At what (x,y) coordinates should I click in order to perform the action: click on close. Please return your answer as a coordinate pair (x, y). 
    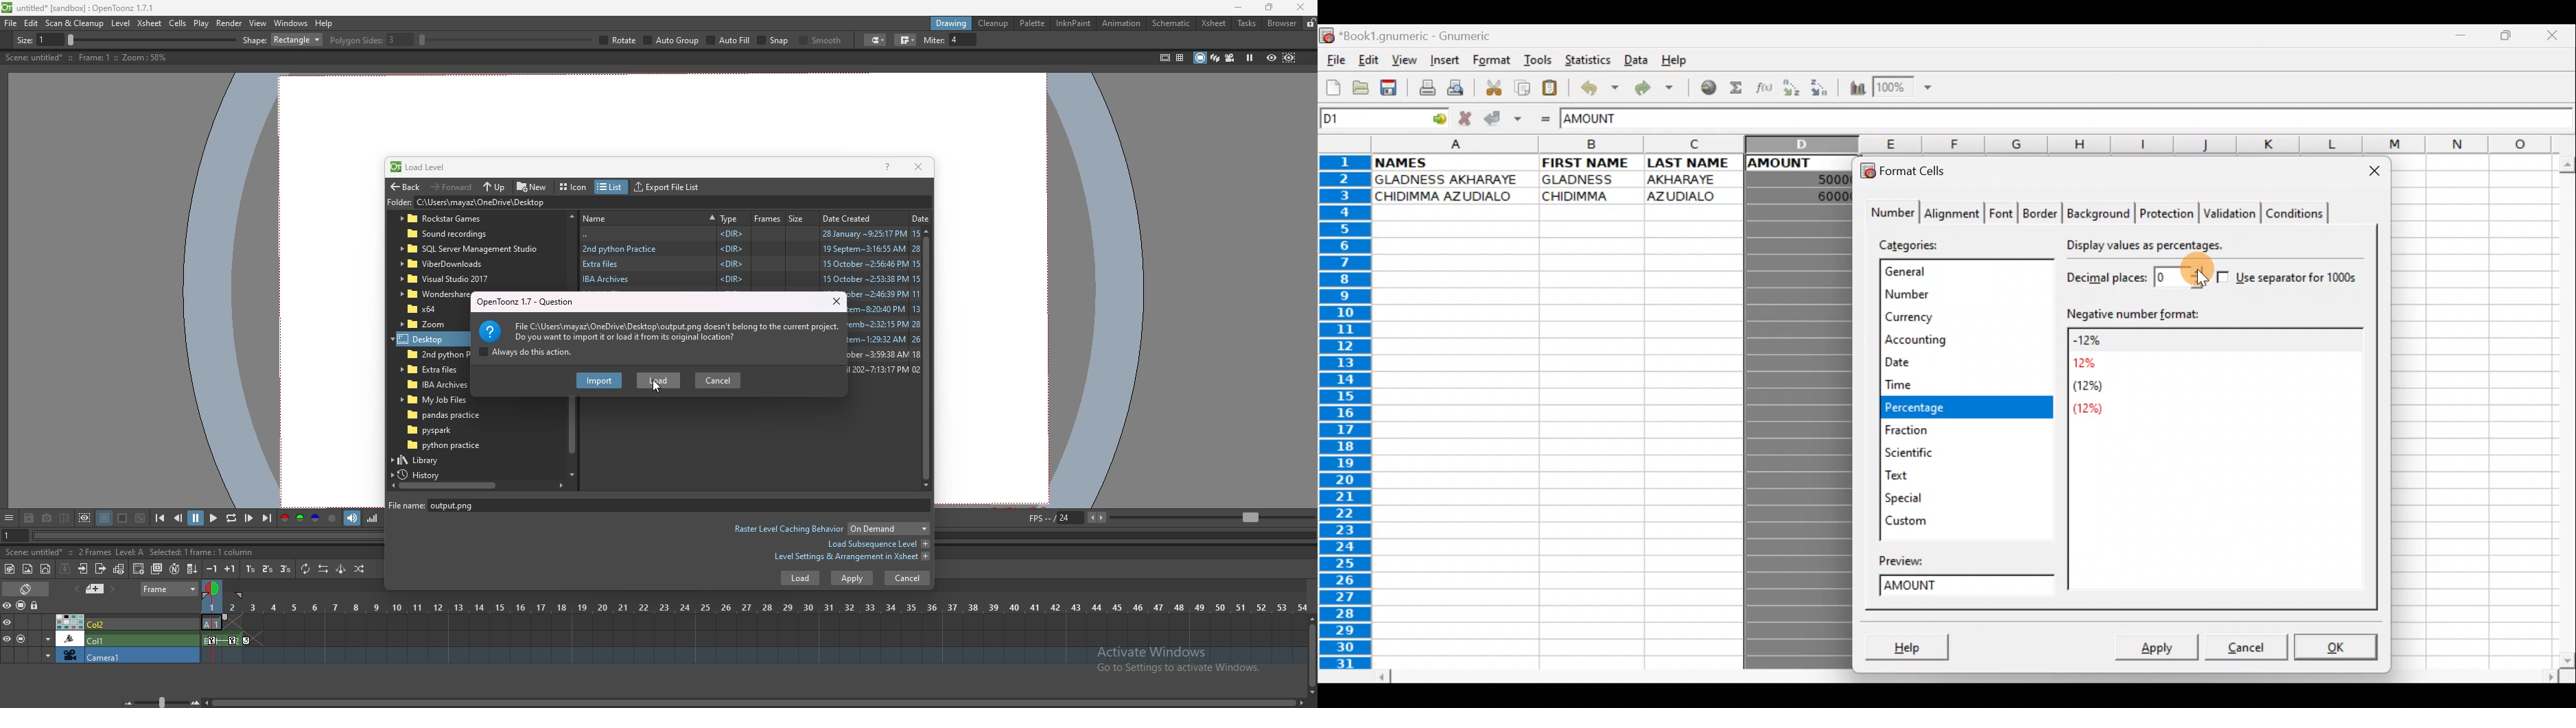
    Looking at the image, I should click on (836, 301).